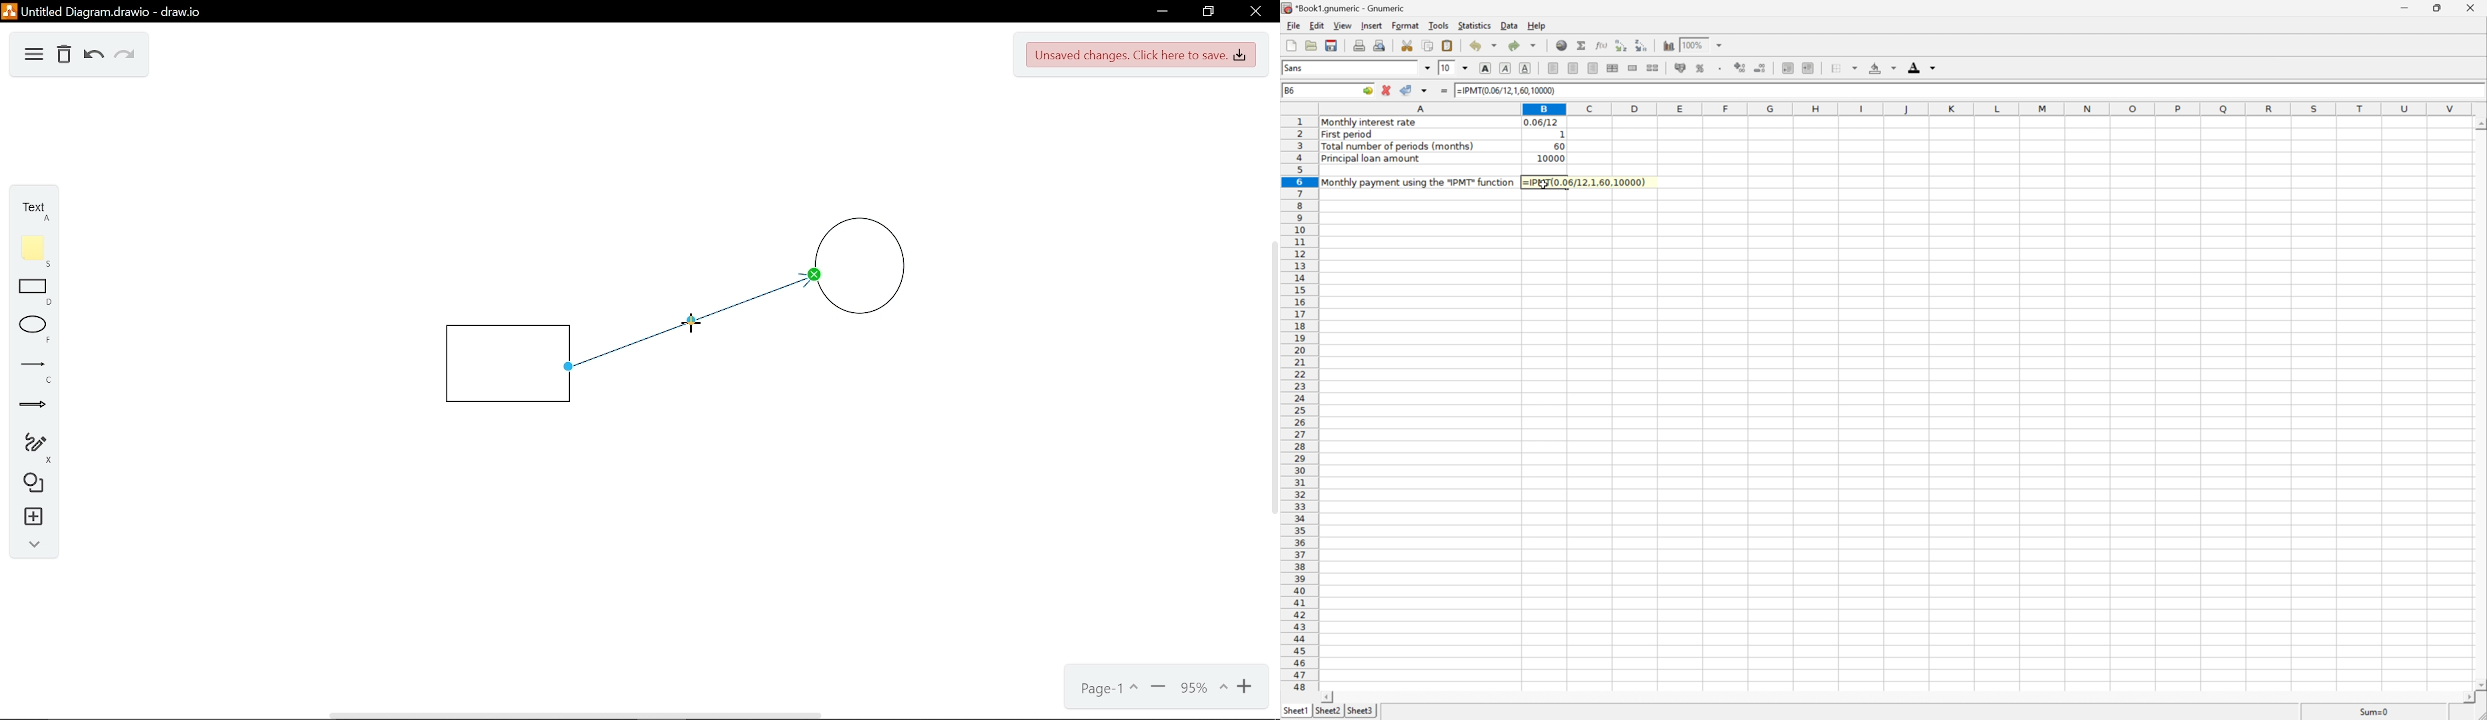 This screenshot has width=2492, height=728. What do you see at coordinates (1202, 688) in the screenshot?
I see `Current zoom` at bounding box center [1202, 688].